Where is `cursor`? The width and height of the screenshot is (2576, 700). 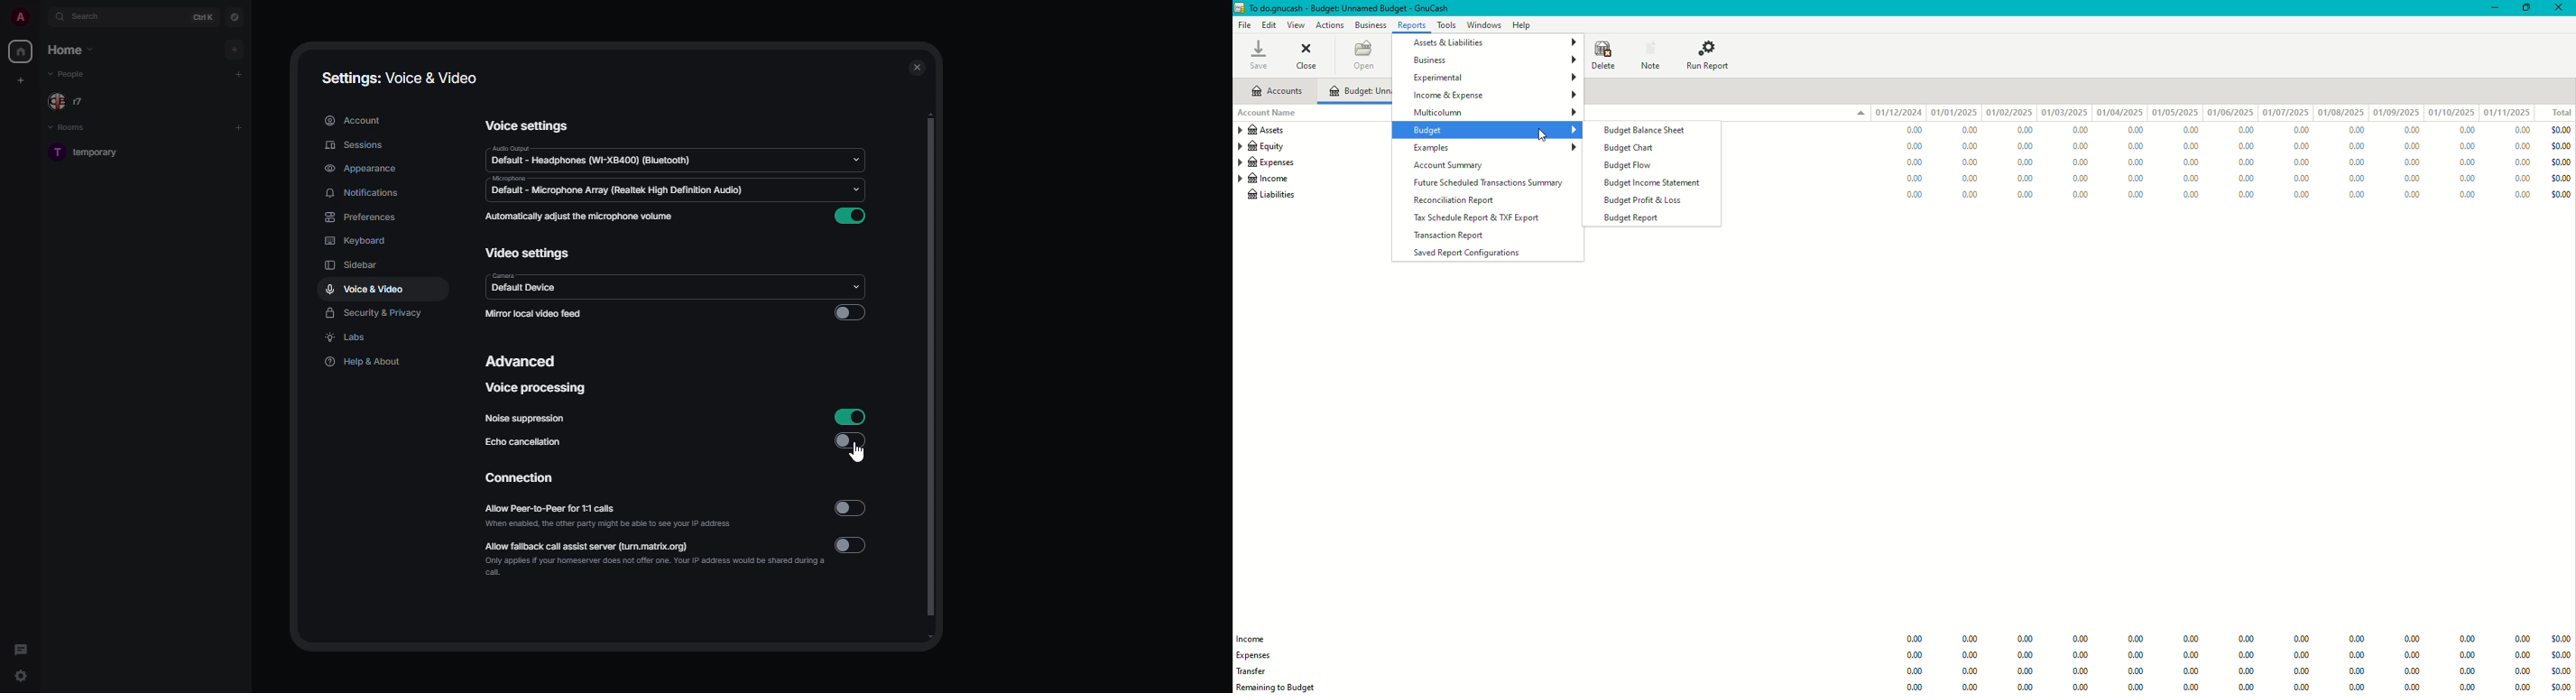 cursor is located at coordinates (860, 454).